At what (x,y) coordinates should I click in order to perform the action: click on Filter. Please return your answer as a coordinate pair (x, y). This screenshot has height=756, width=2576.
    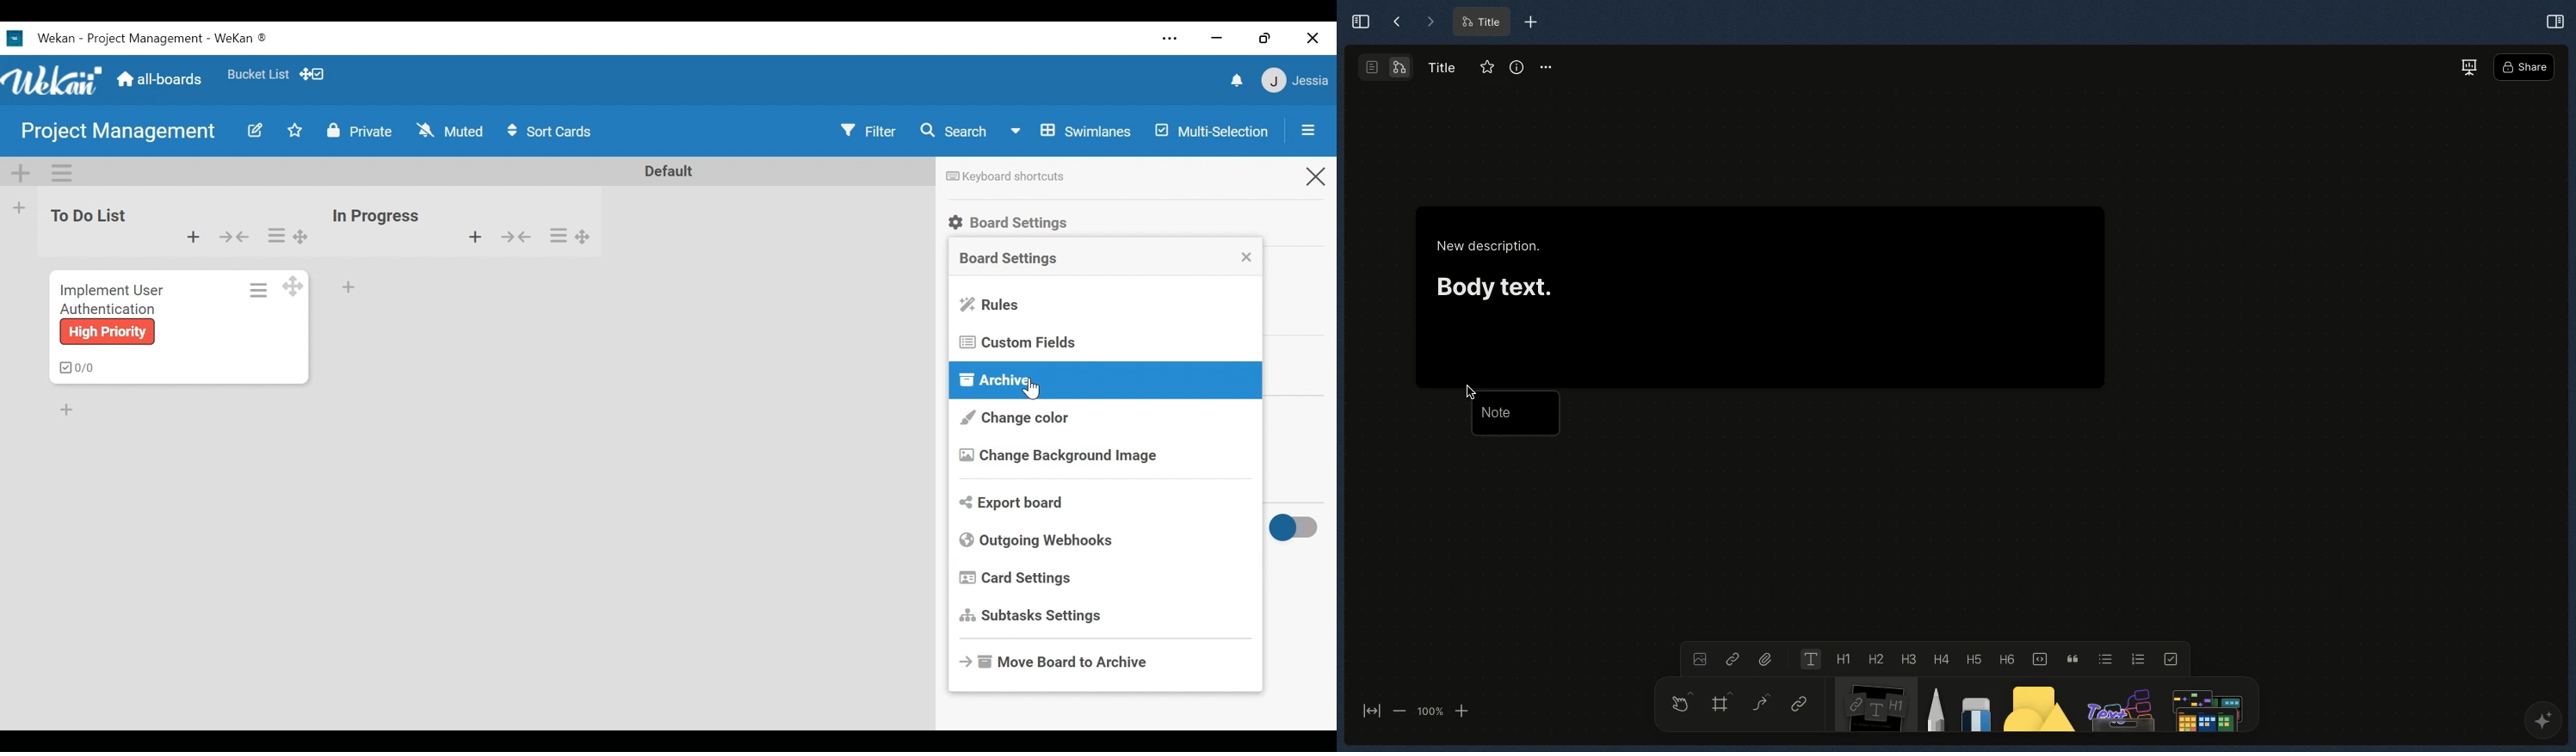
    Looking at the image, I should click on (871, 130).